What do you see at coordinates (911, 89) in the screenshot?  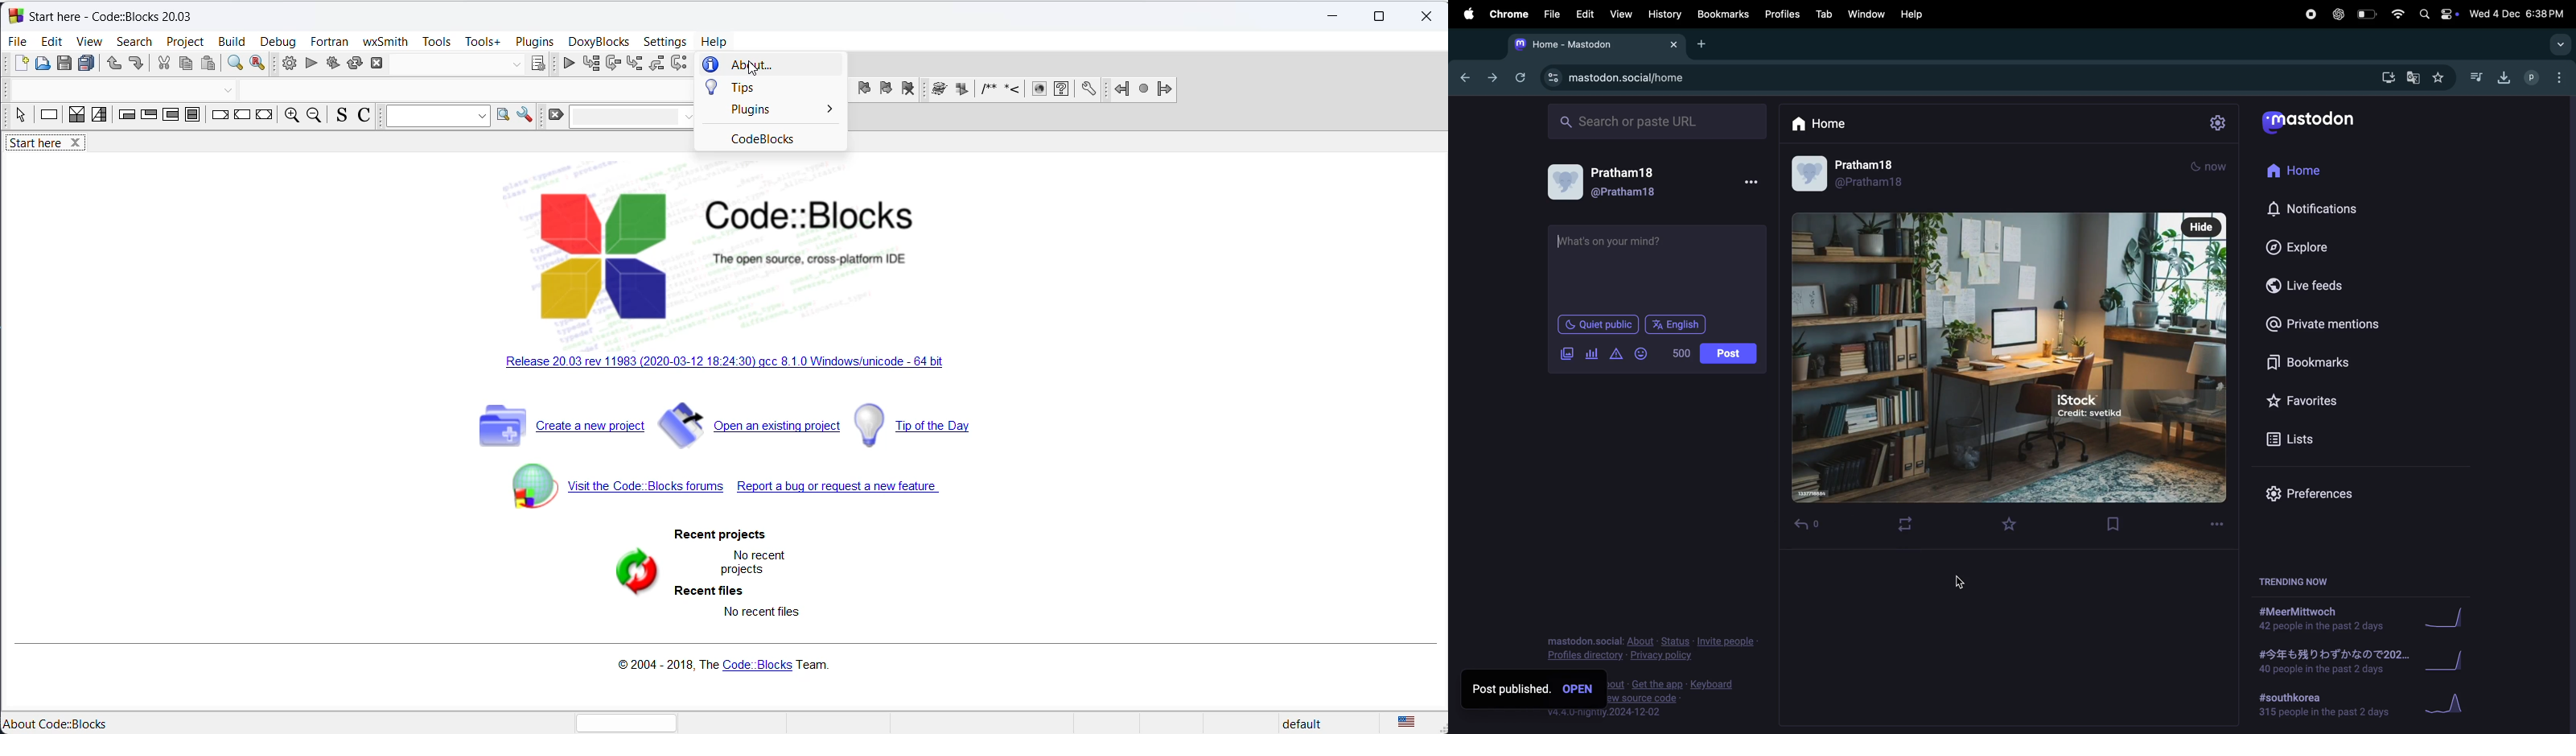 I see `remove bookmark` at bounding box center [911, 89].